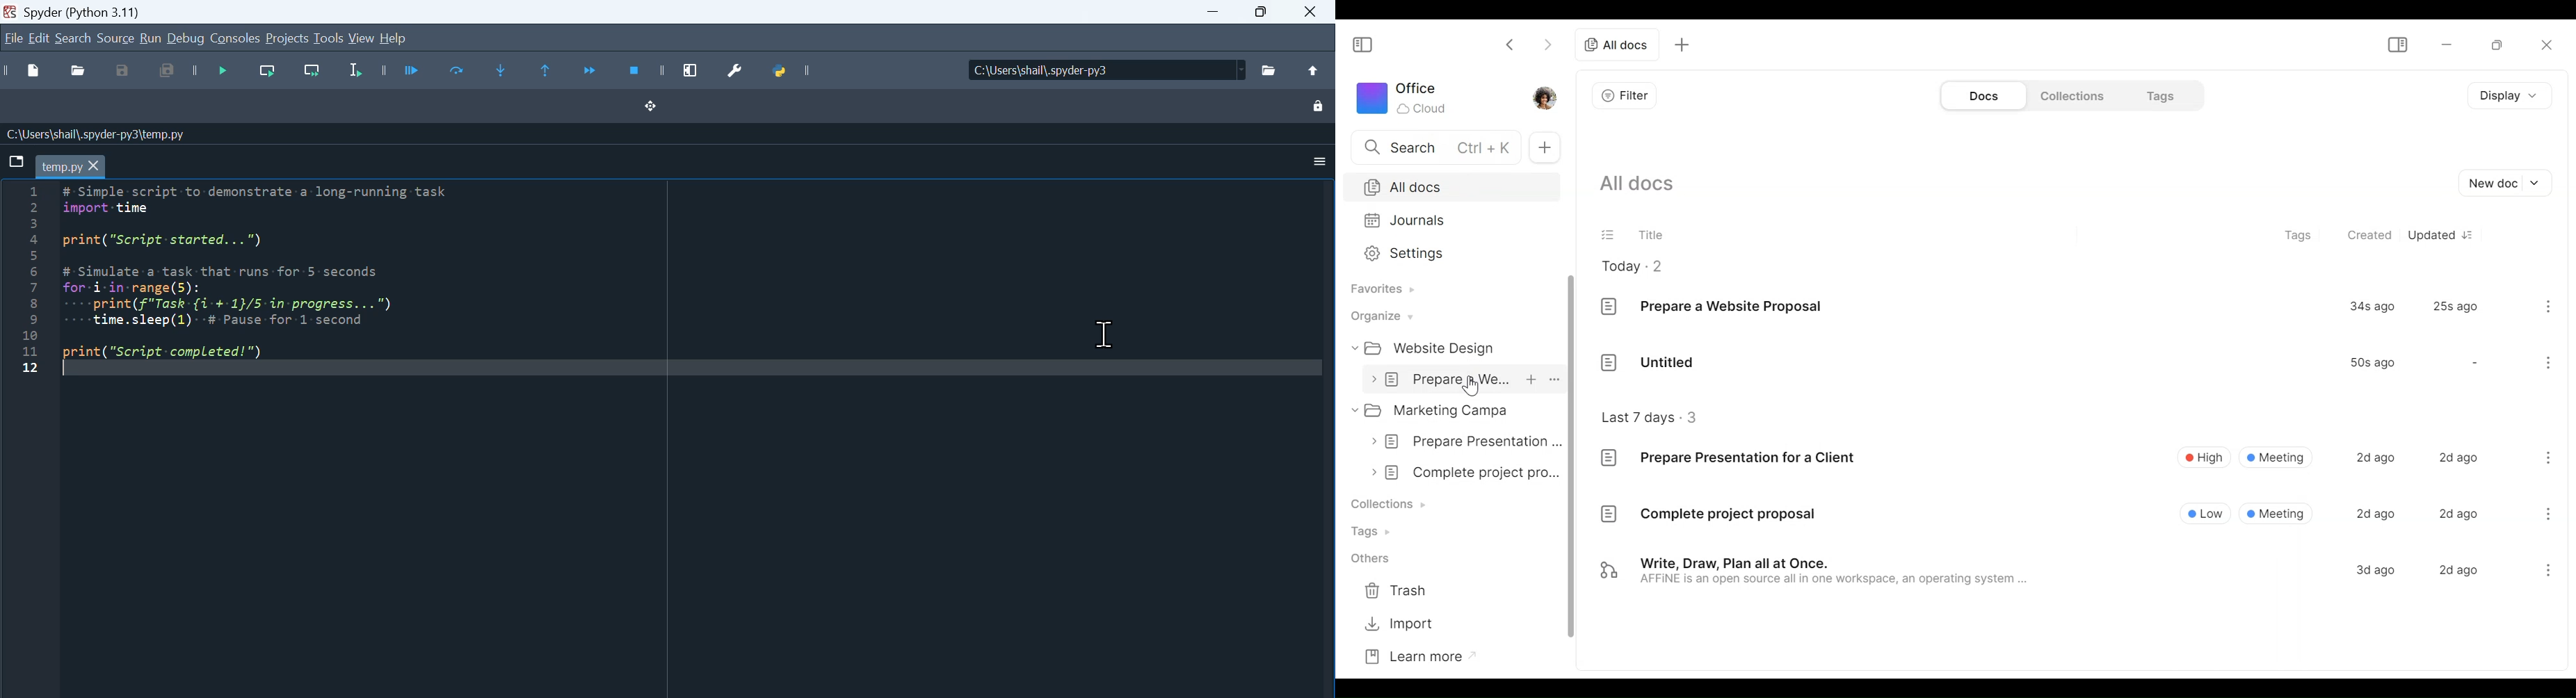  I want to click on Up to, so click(1313, 70).